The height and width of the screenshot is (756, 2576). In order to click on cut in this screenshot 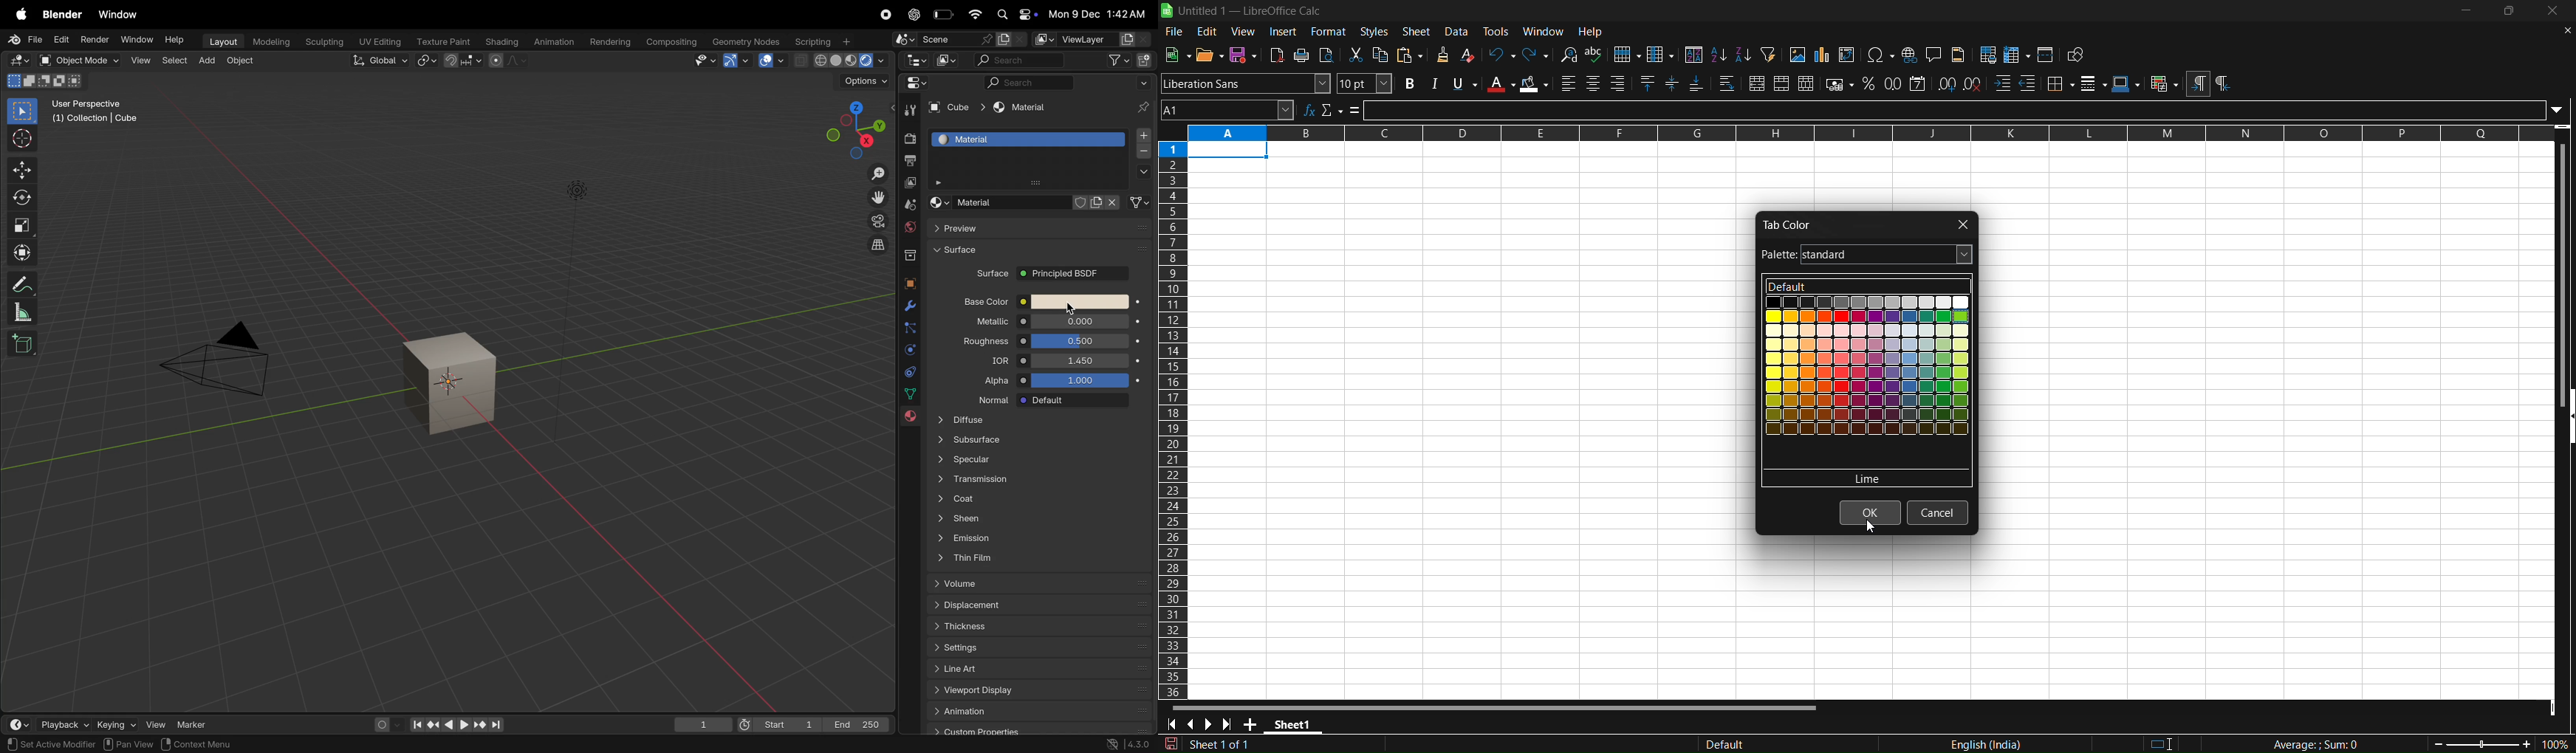, I will do `click(1357, 55)`.